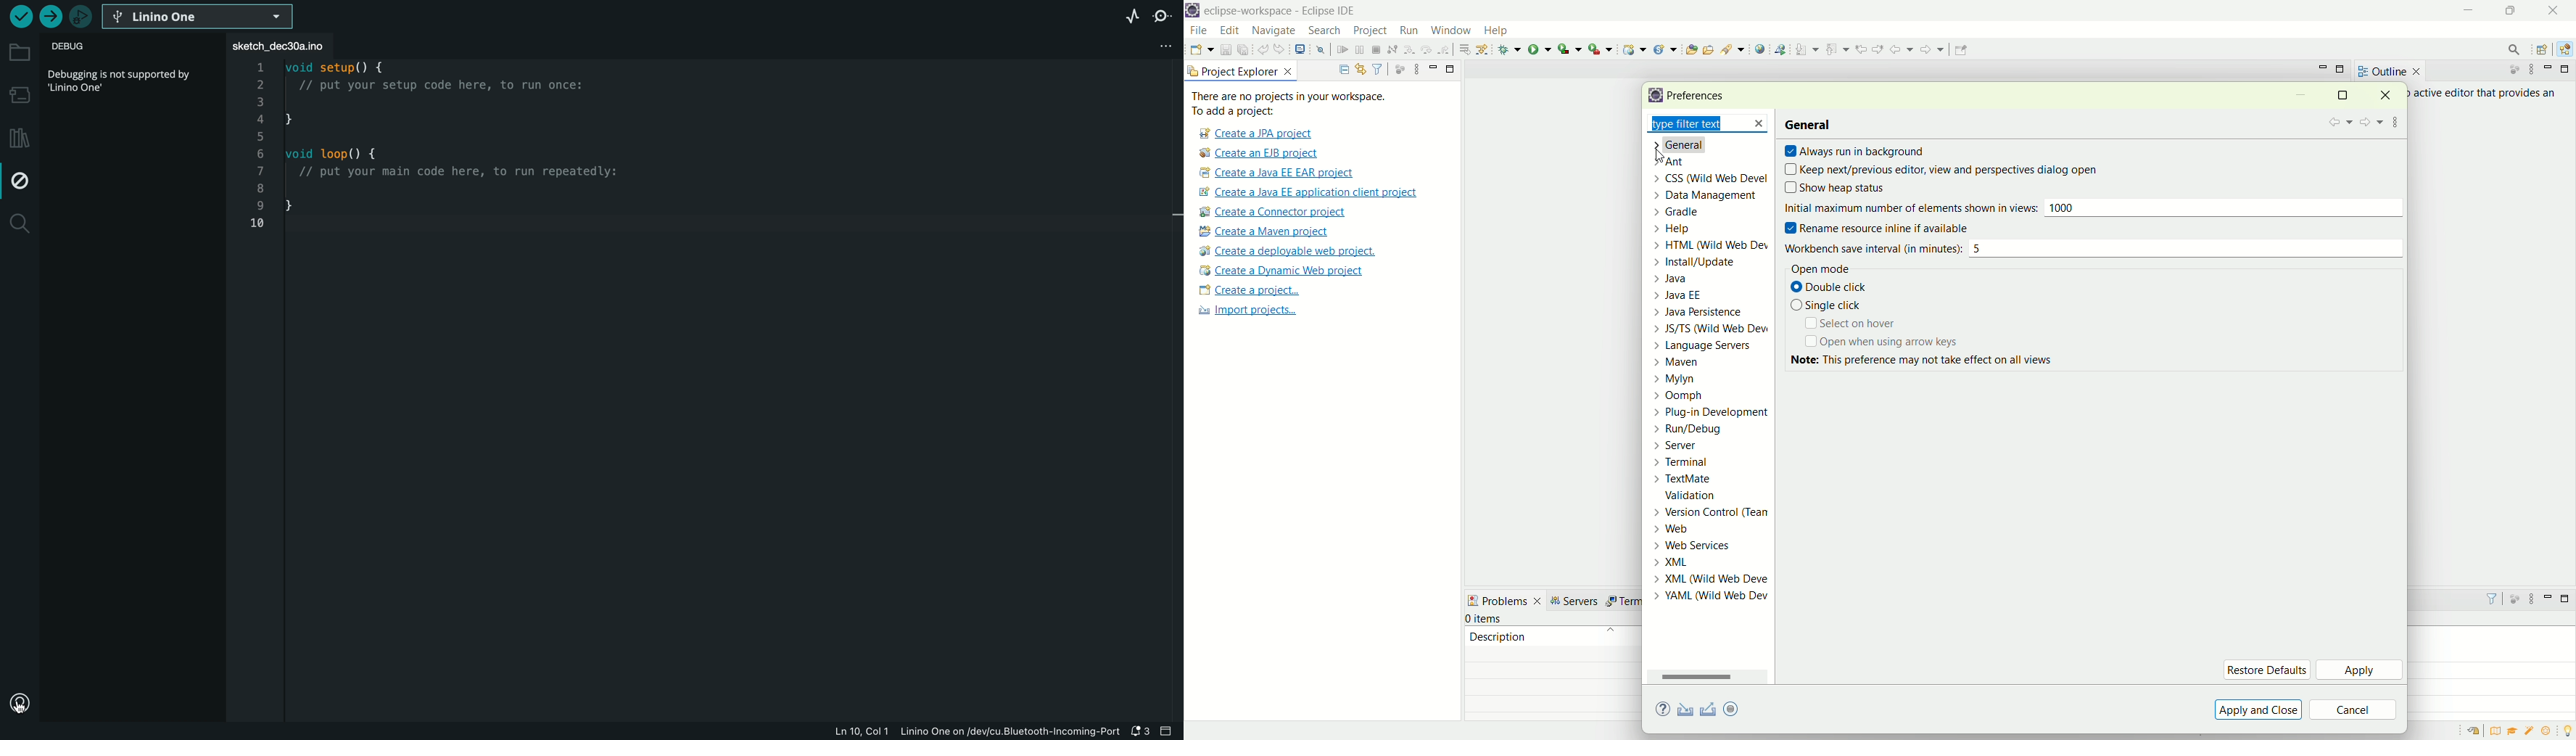  Describe the element at coordinates (1711, 397) in the screenshot. I see `oomph` at that location.